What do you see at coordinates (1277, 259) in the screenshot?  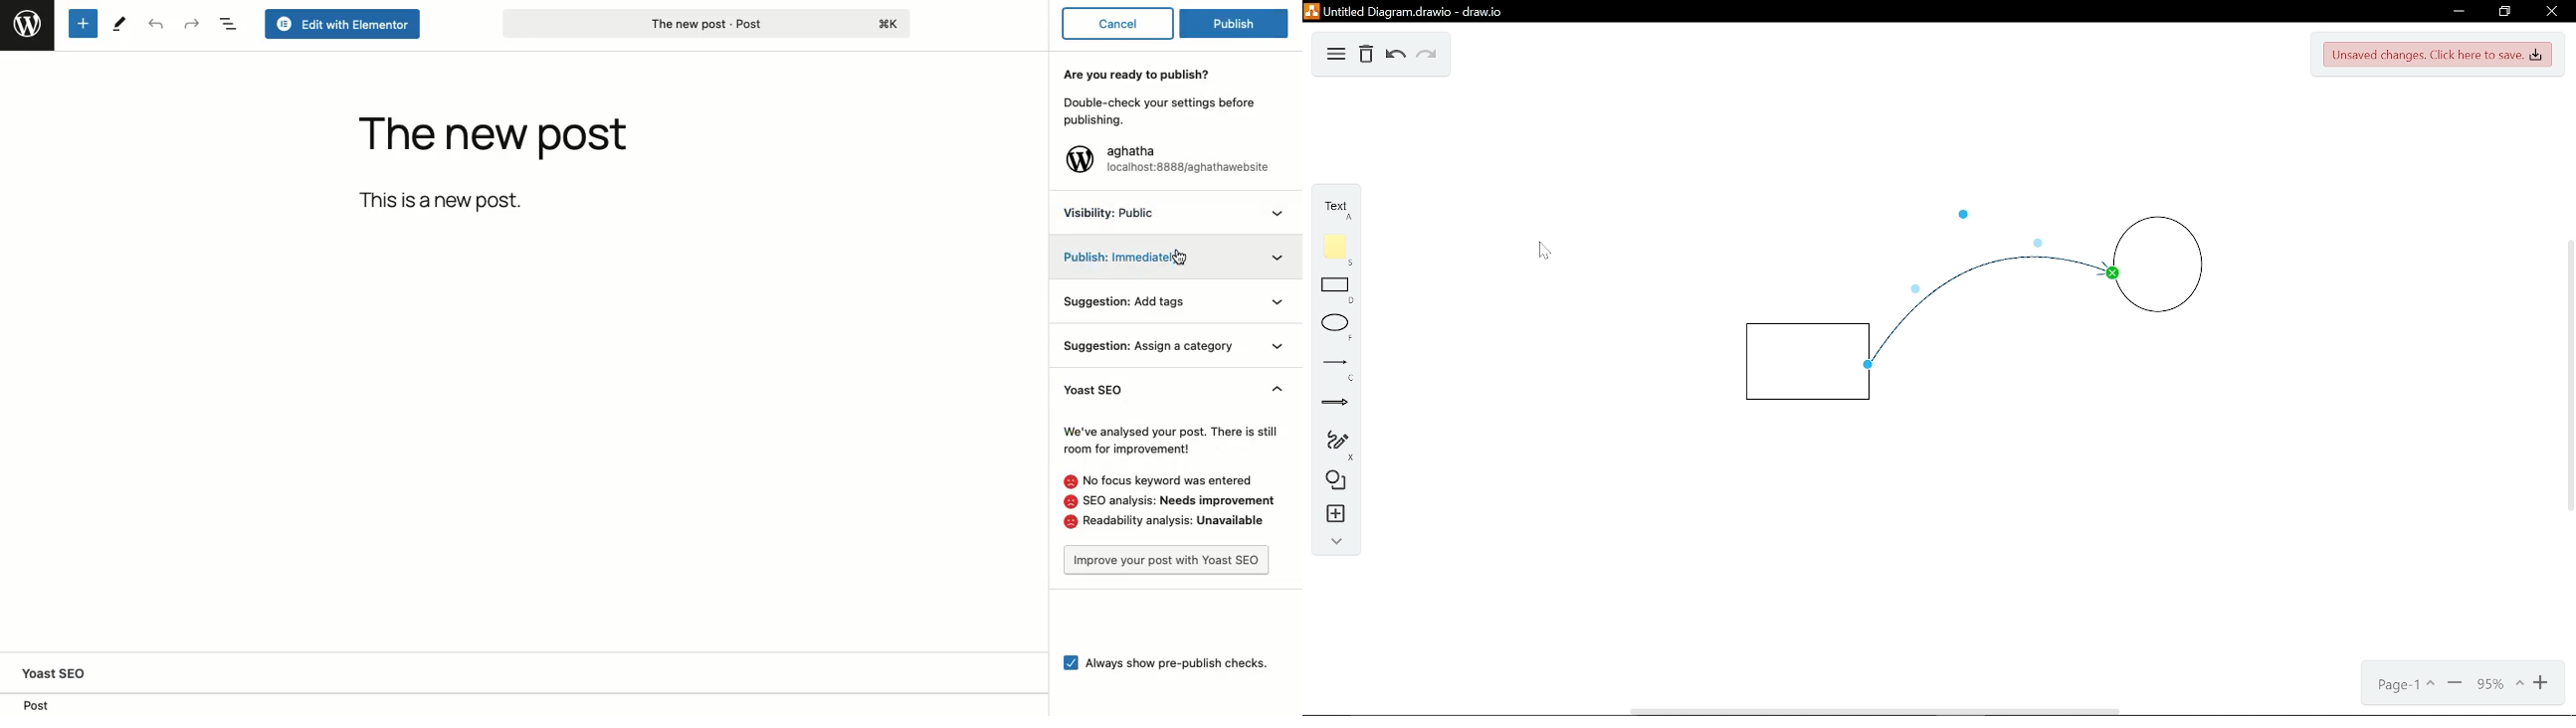 I see `Expand` at bounding box center [1277, 259].